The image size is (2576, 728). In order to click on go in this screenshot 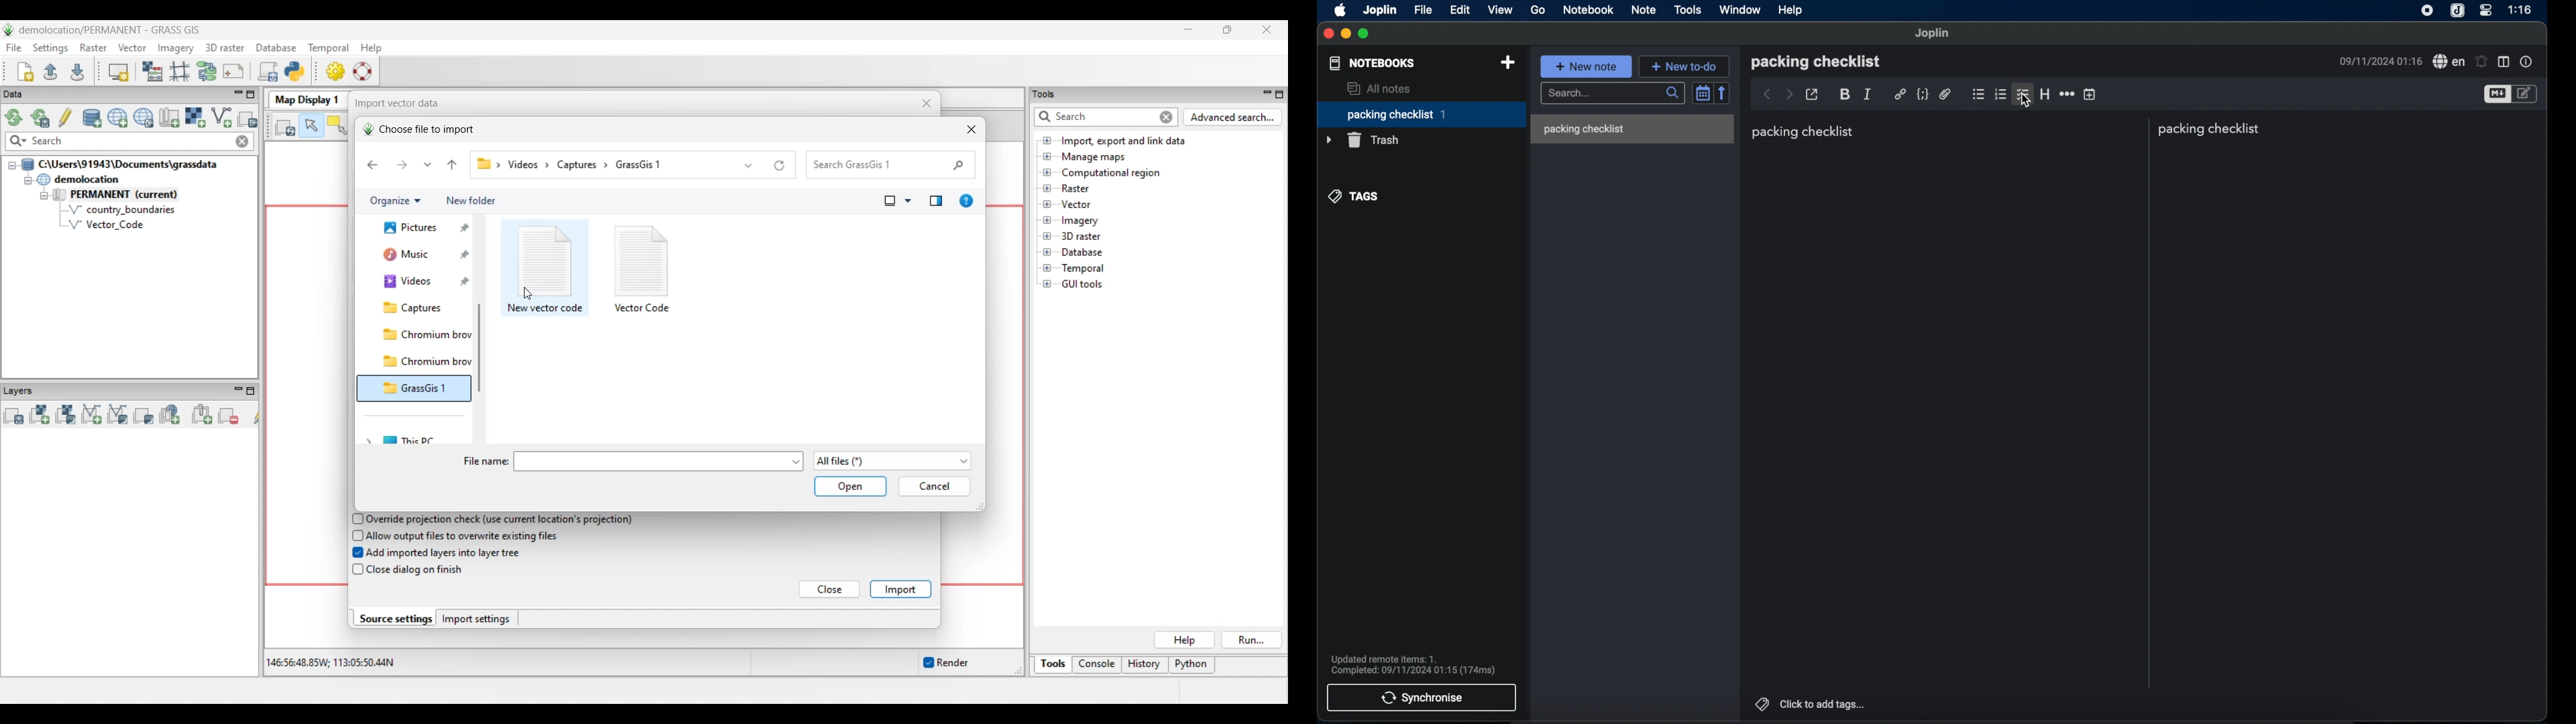, I will do `click(1538, 10)`.